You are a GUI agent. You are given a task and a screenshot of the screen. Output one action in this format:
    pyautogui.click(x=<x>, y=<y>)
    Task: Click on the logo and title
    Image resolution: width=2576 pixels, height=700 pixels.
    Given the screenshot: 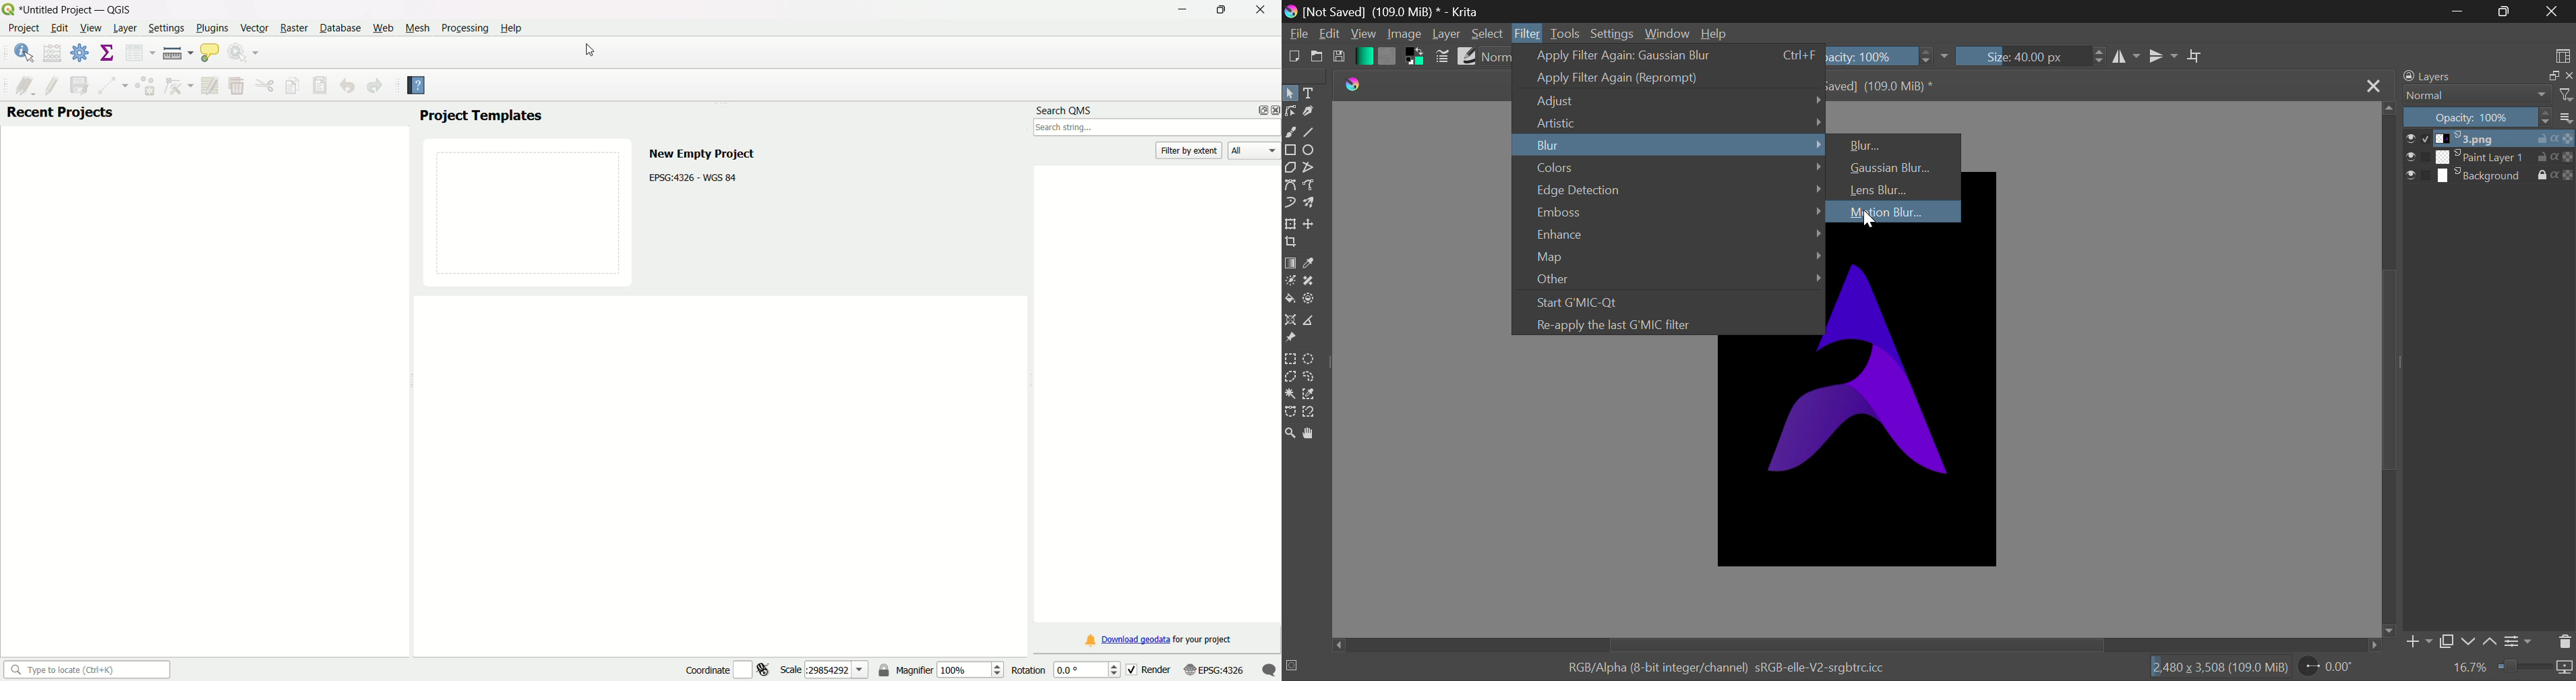 What is the action you would take?
    pyautogui.click(x=69, y=9)
    